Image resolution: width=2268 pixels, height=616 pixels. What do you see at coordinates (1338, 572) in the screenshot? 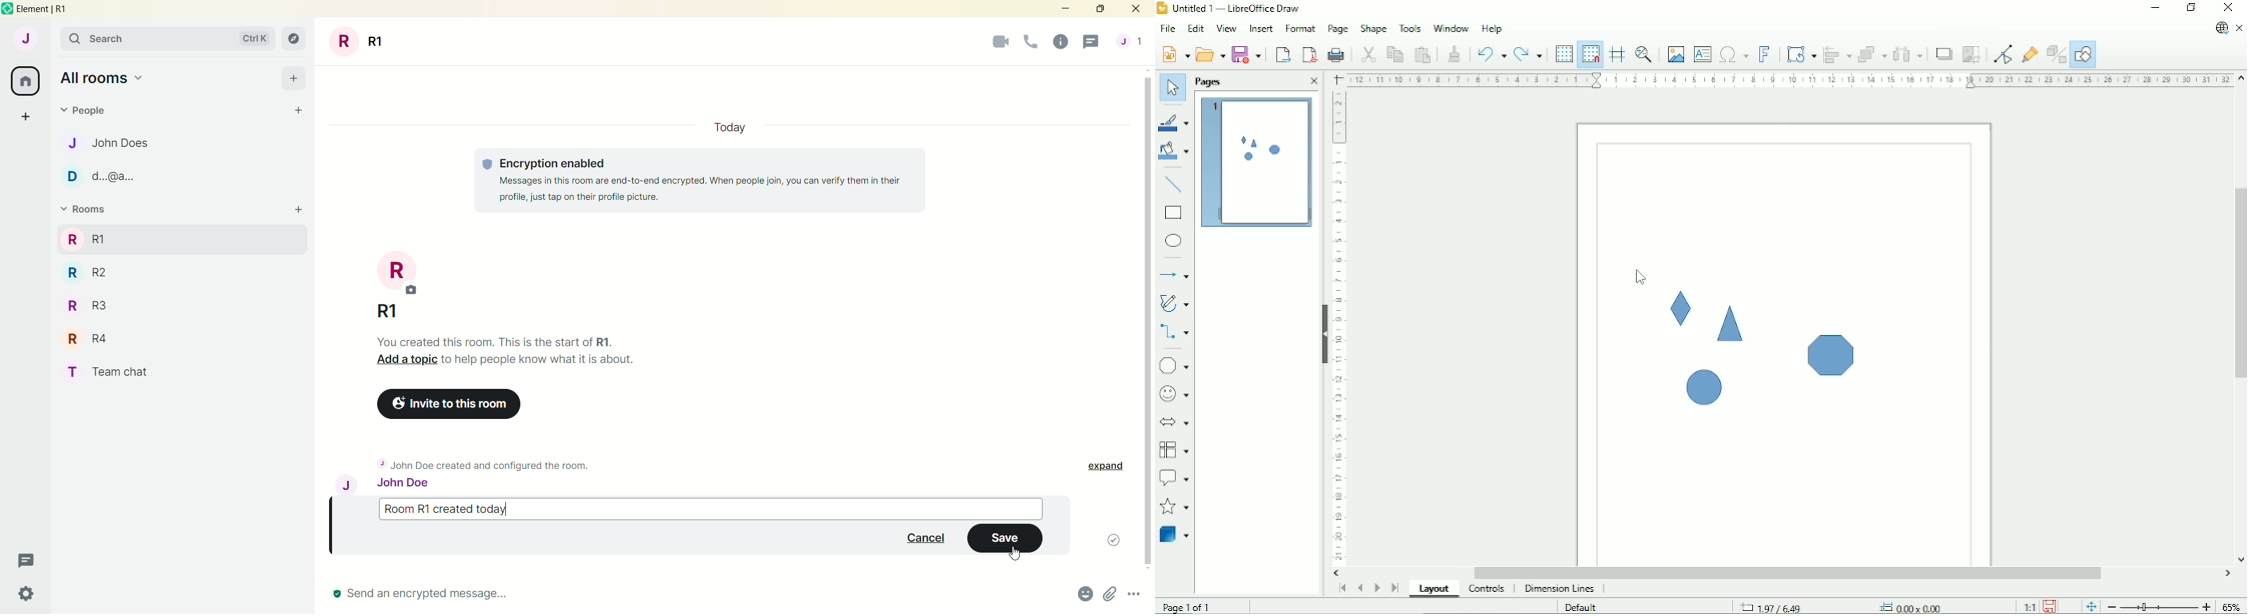
I see `Horizontal scroll button` at bounding box center [1338, 572].